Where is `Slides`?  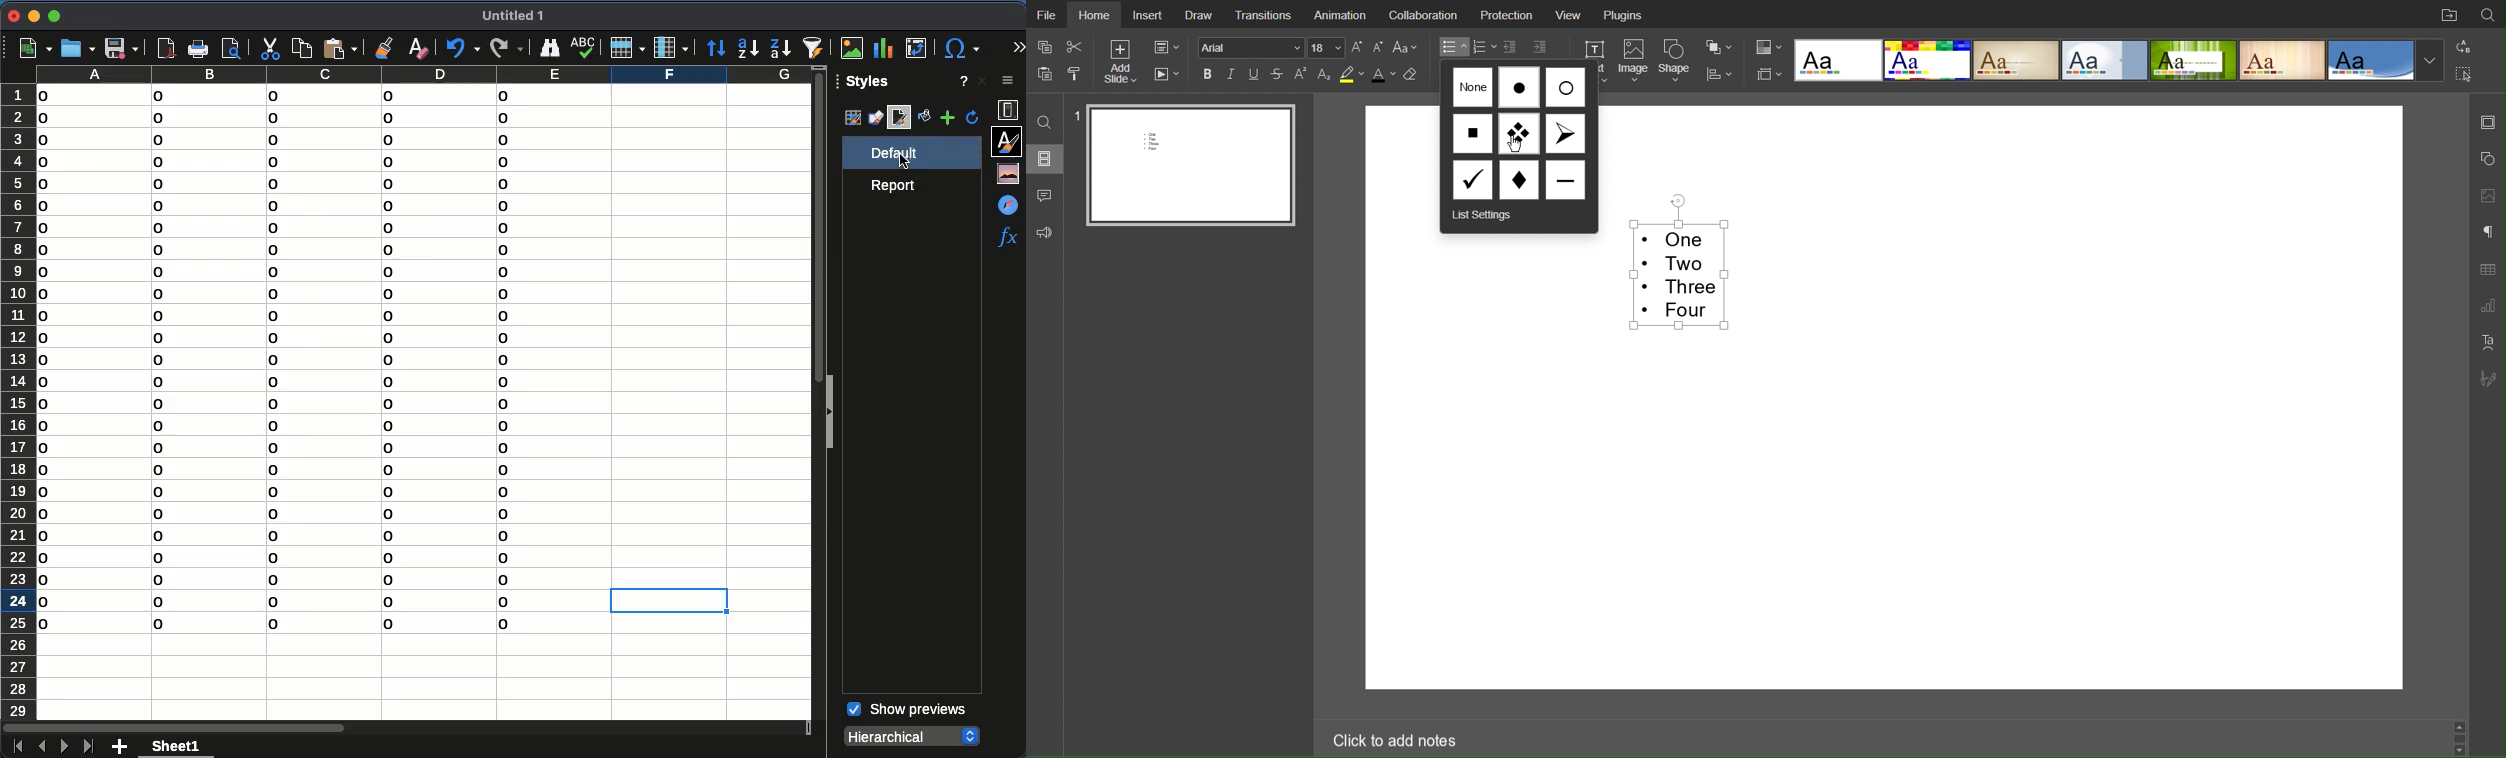
Slides is located at coordinates (1048, 158).